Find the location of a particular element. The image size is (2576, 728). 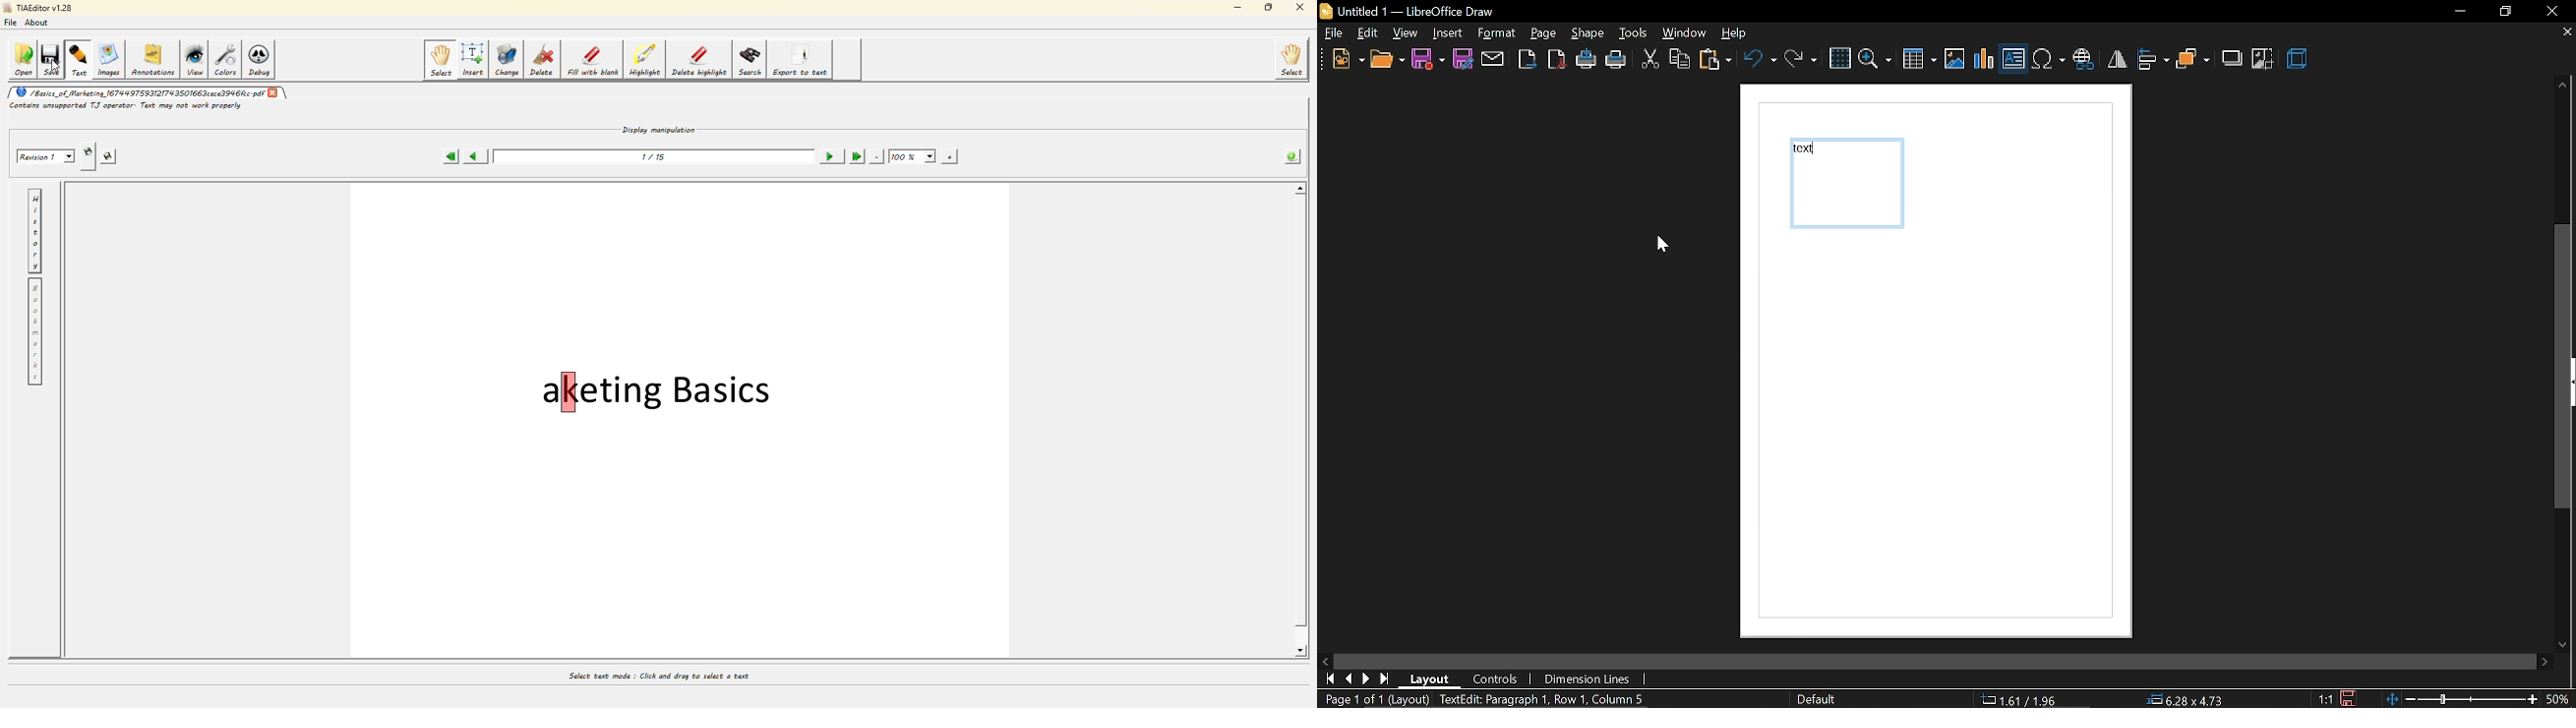

print directly is located at coordinates (1588, 60).